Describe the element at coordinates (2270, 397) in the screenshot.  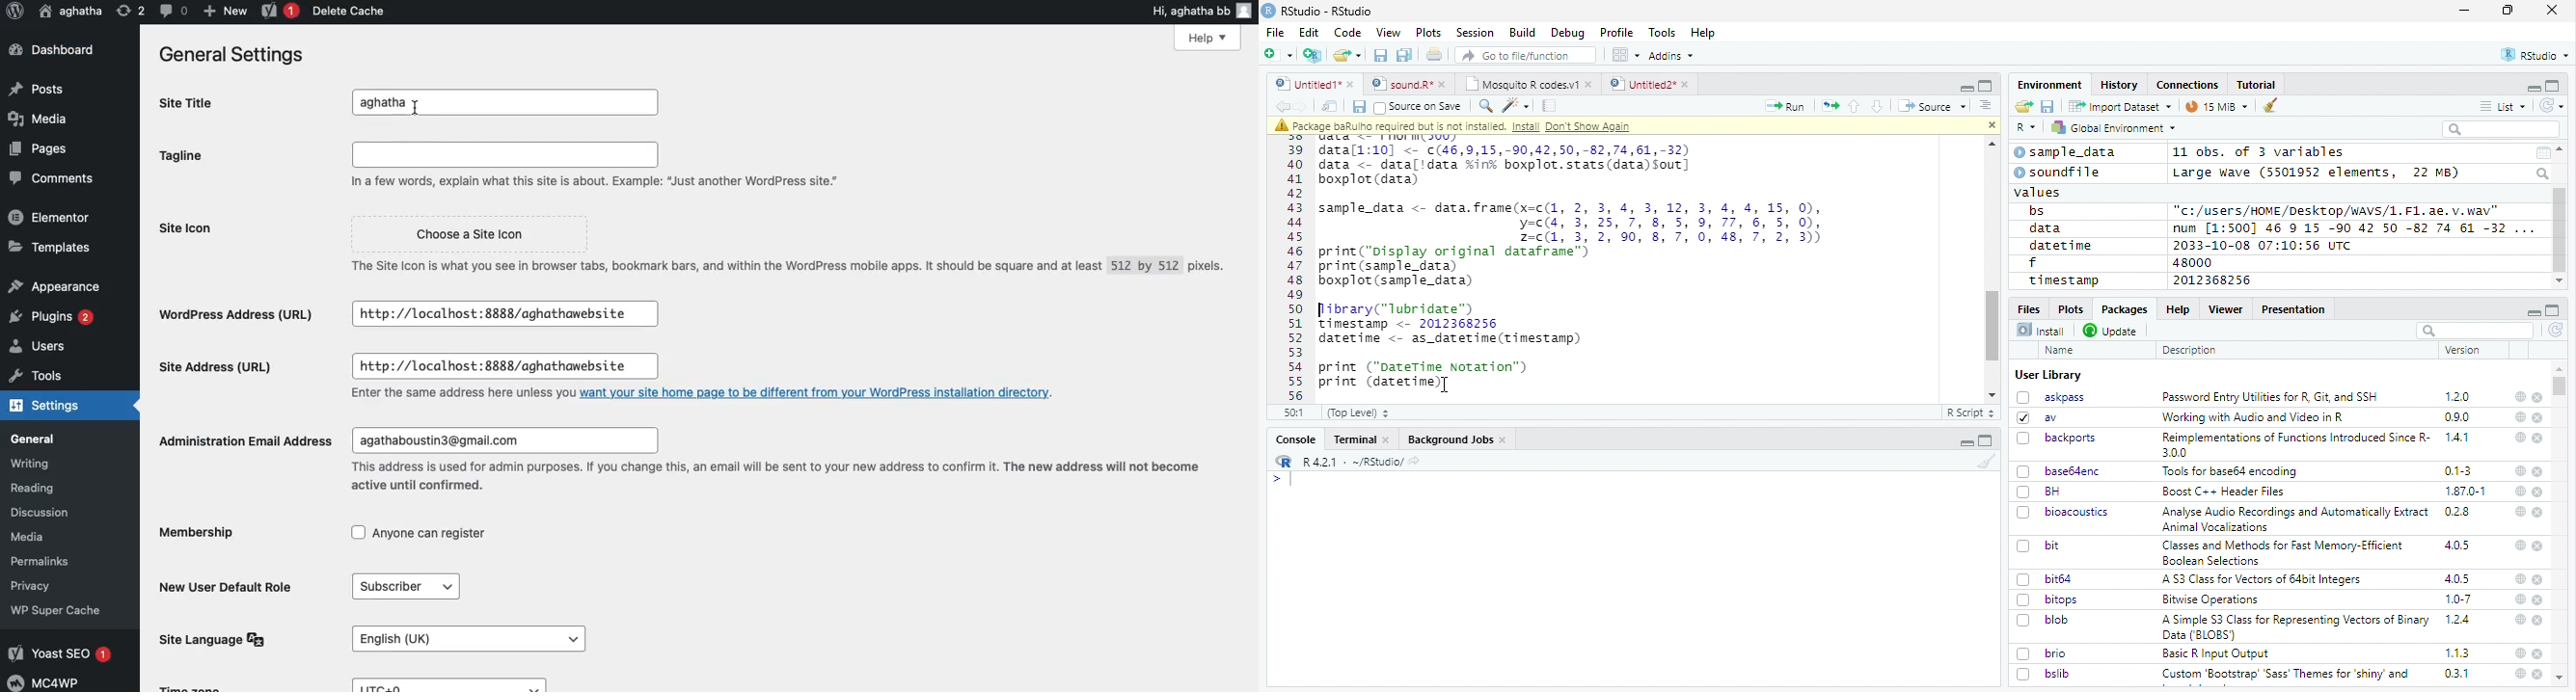
I see `Password Entry Utilities for R, Git, and SSH` at that location.